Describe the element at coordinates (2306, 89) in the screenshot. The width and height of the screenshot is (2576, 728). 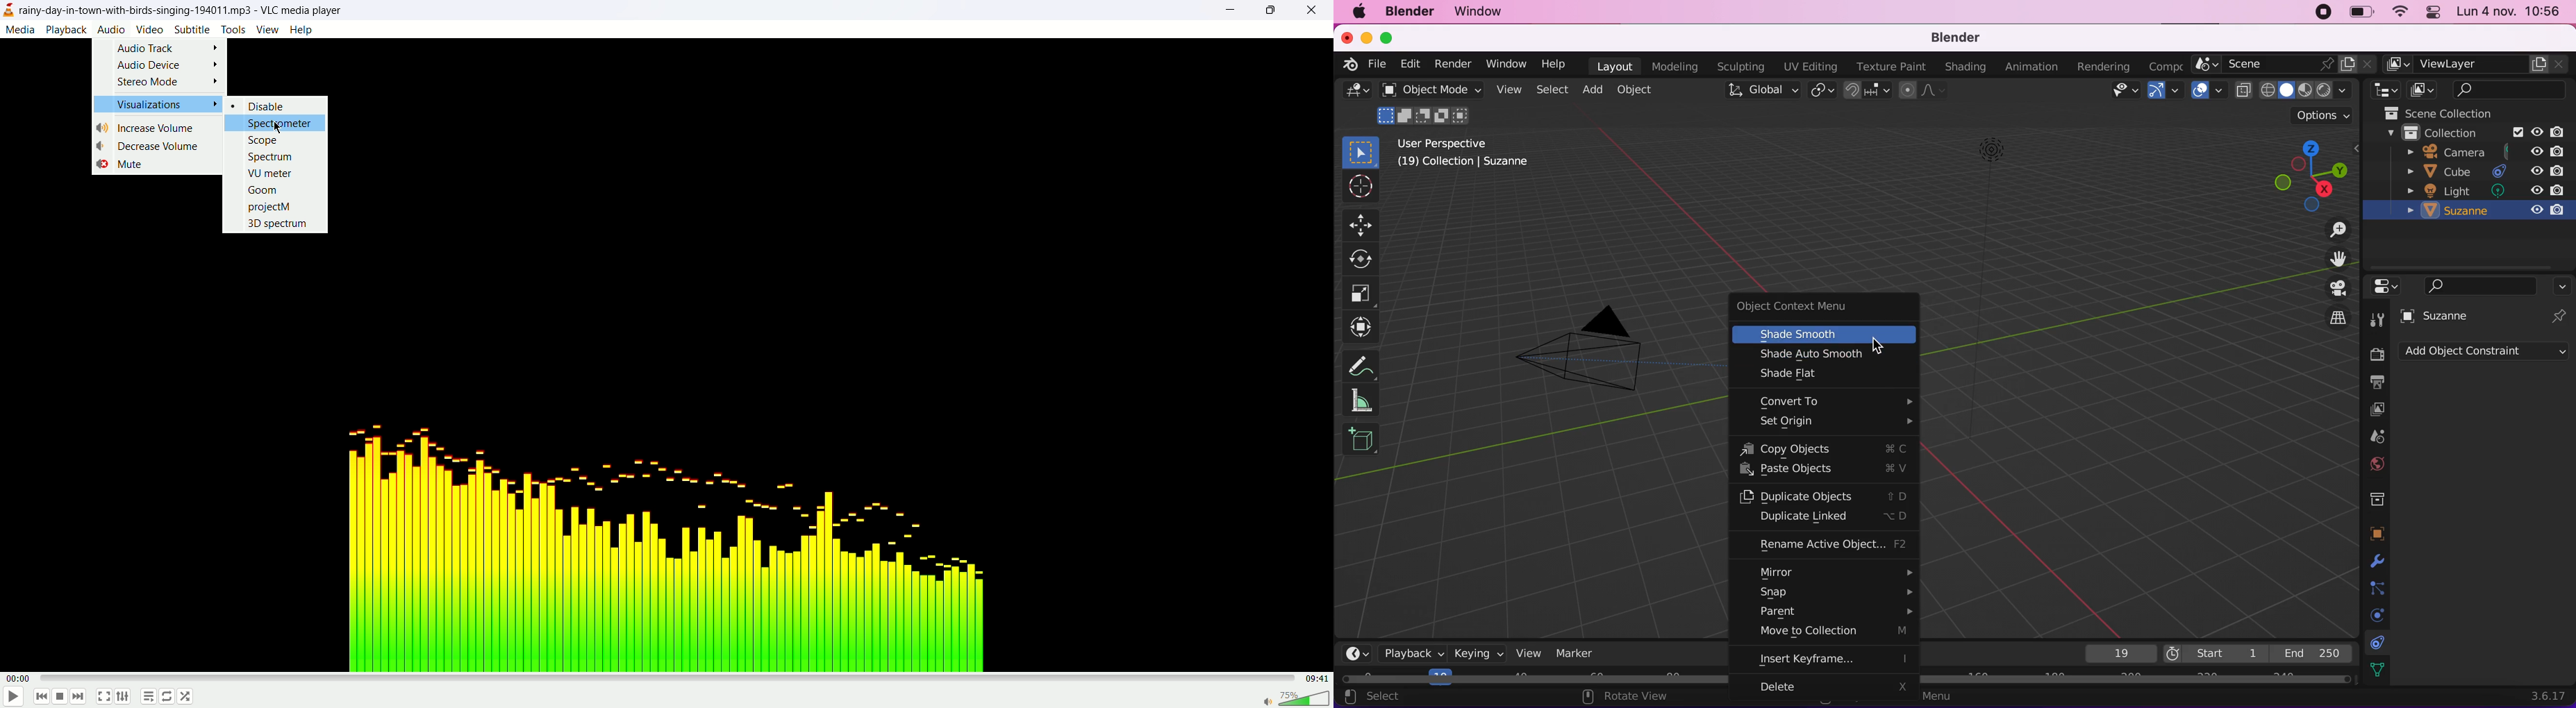
I see `Material preview display` at that location.